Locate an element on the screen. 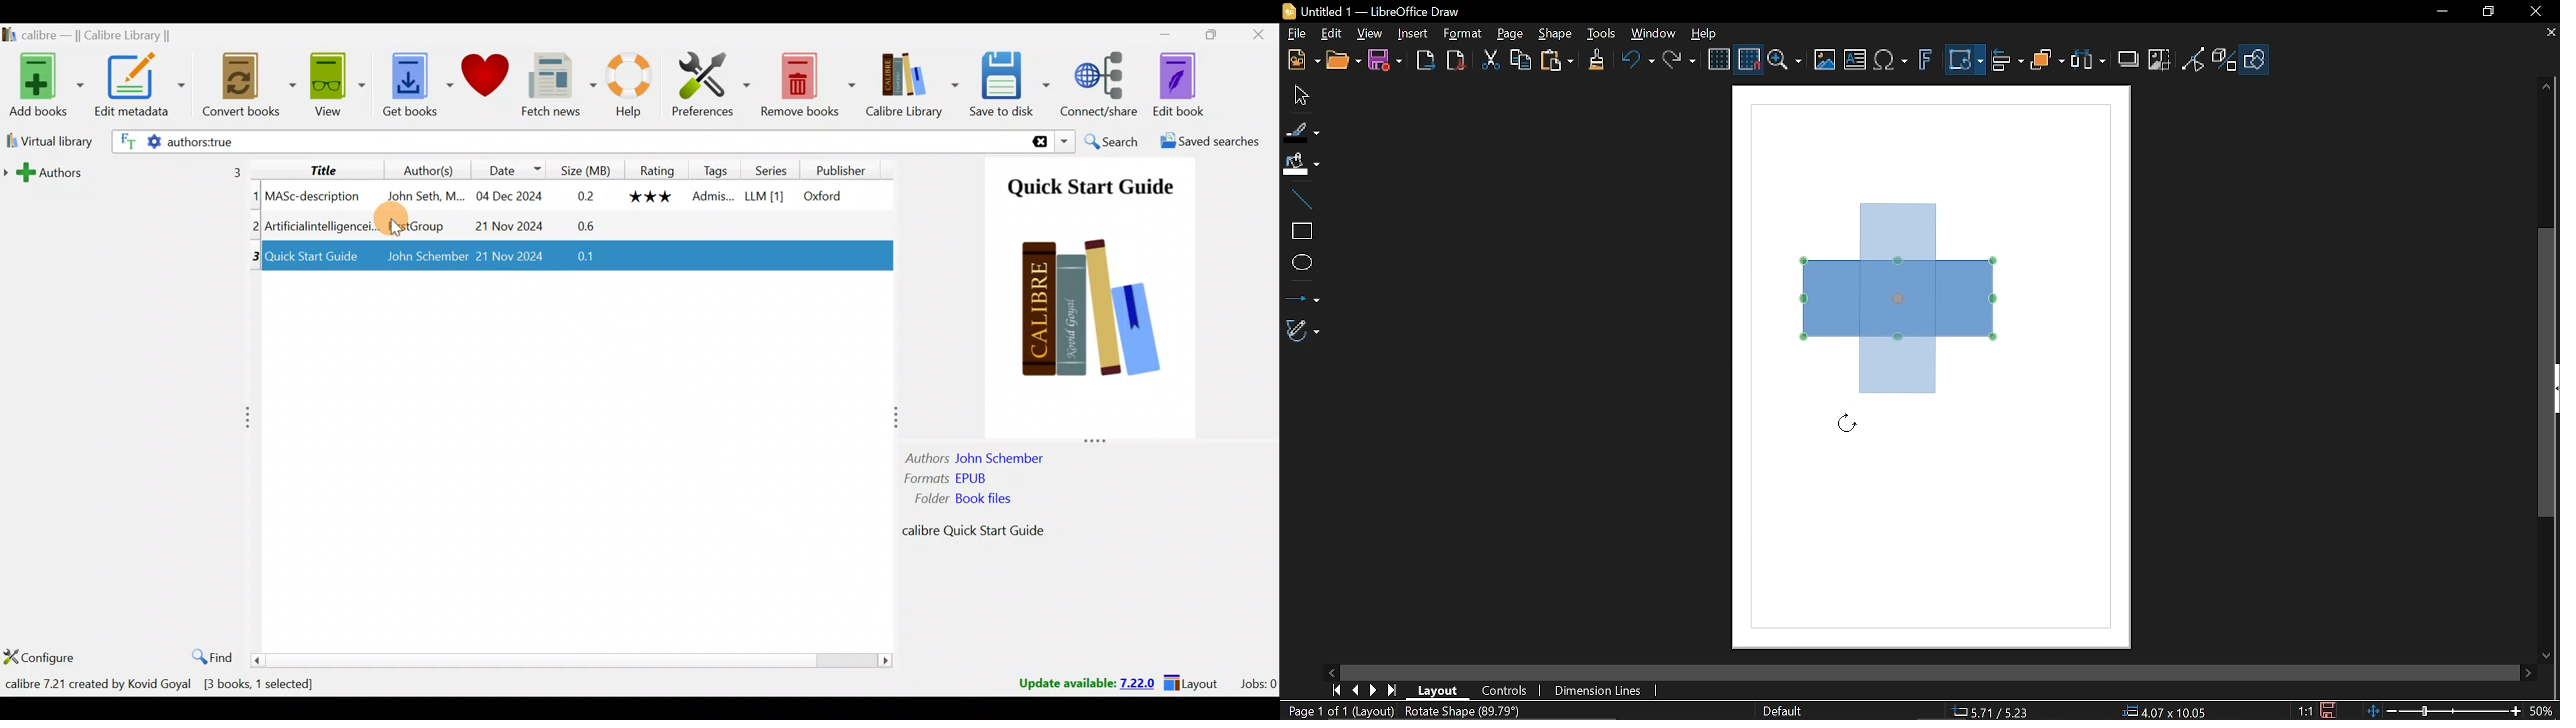  Controls is located at coordinates (1506, 690).